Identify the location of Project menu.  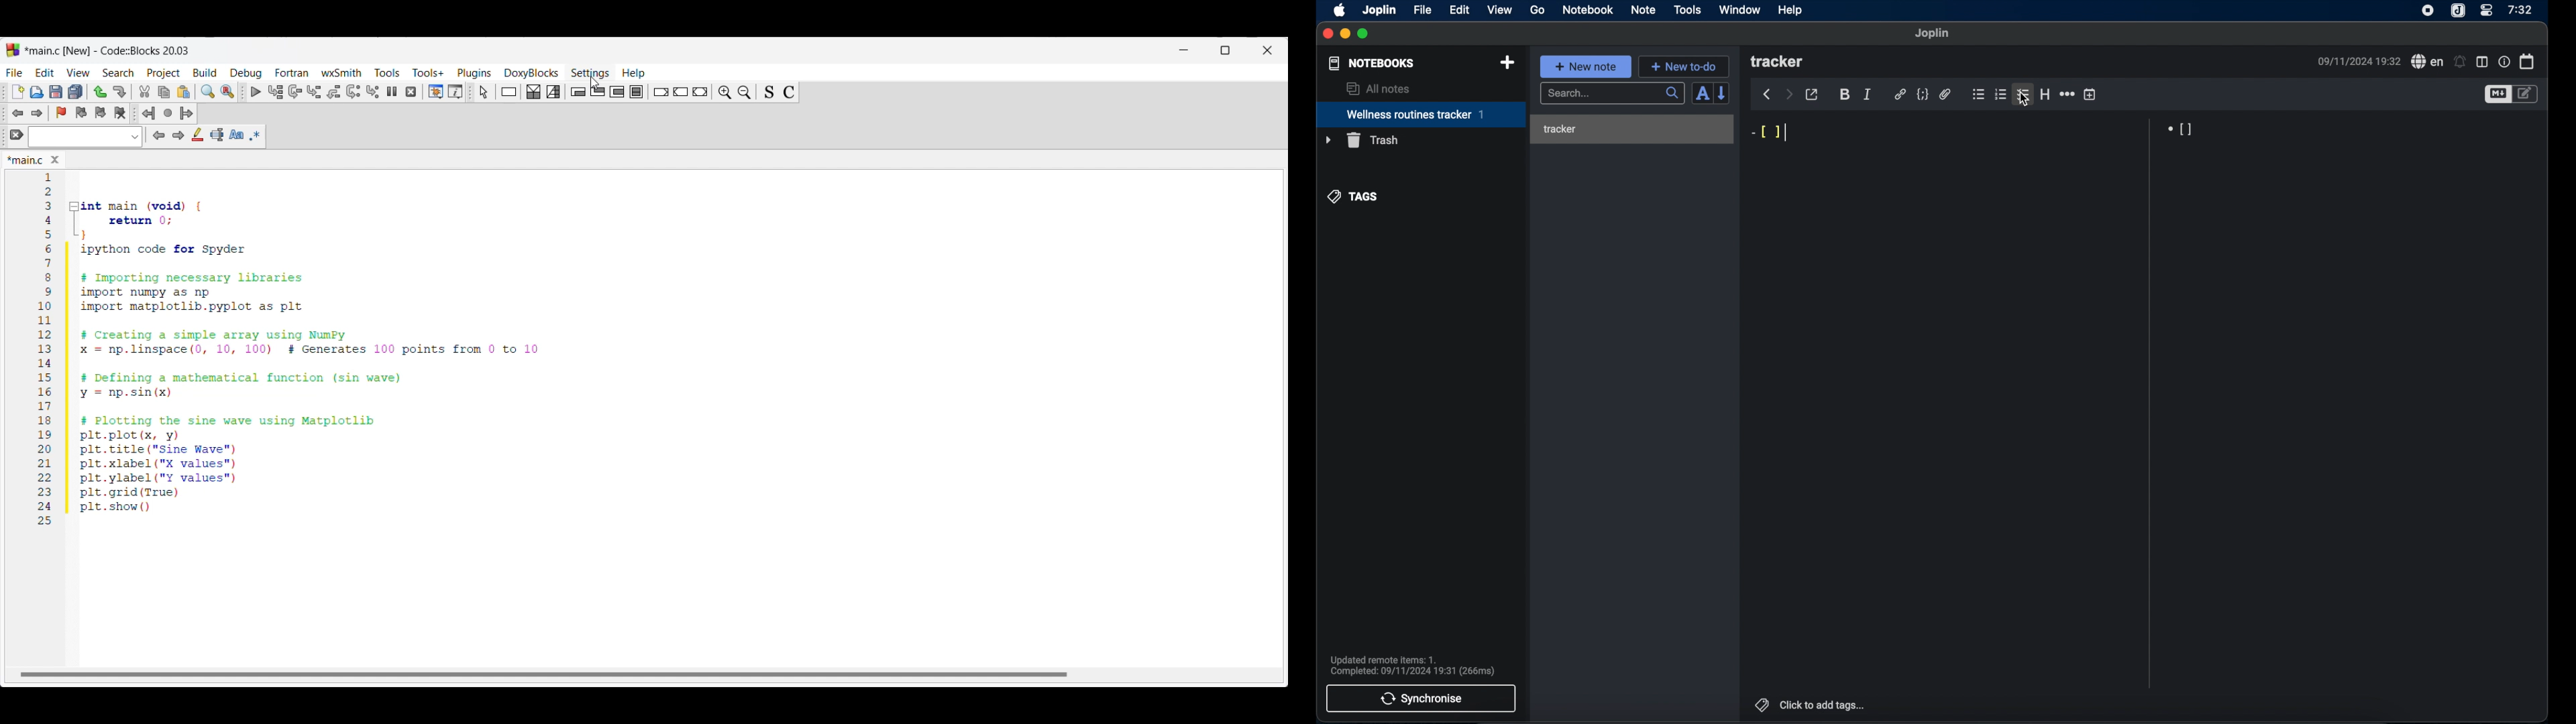
(164, 74).